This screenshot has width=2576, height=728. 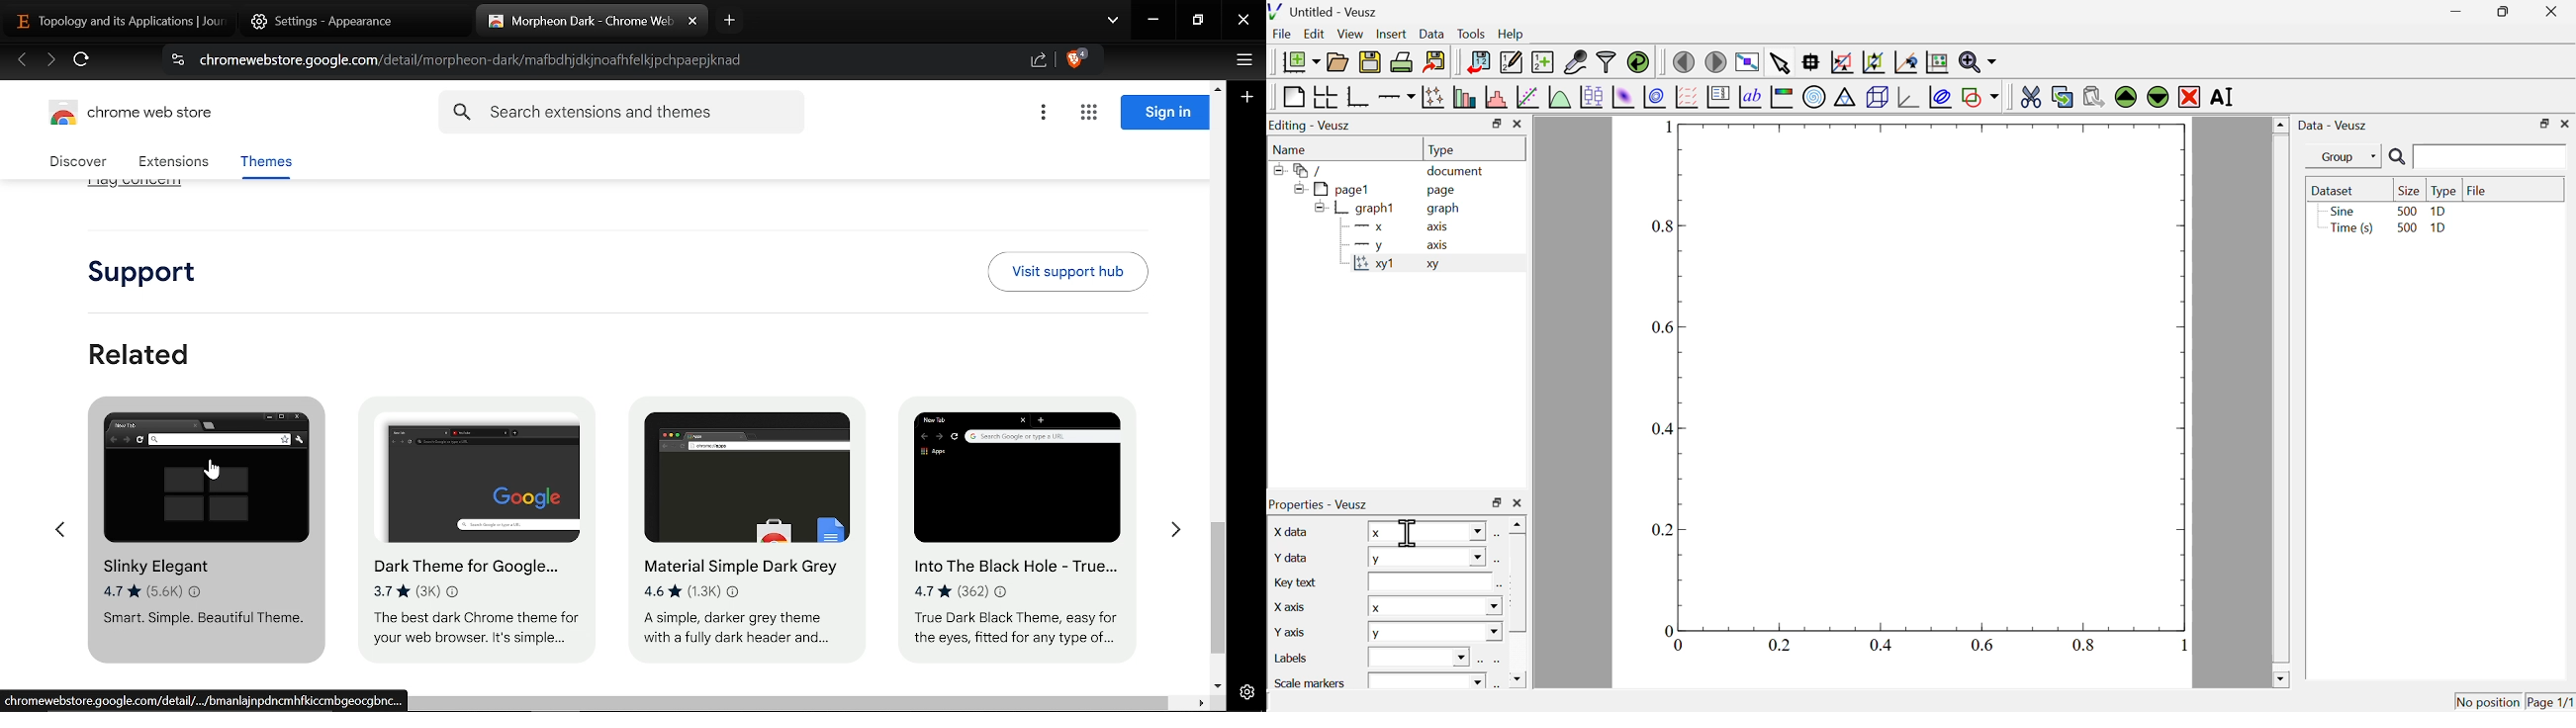 What do you see at coordinates (2337, 157) in the screenshot?
I see `group` at bounding box center [2337, 157].